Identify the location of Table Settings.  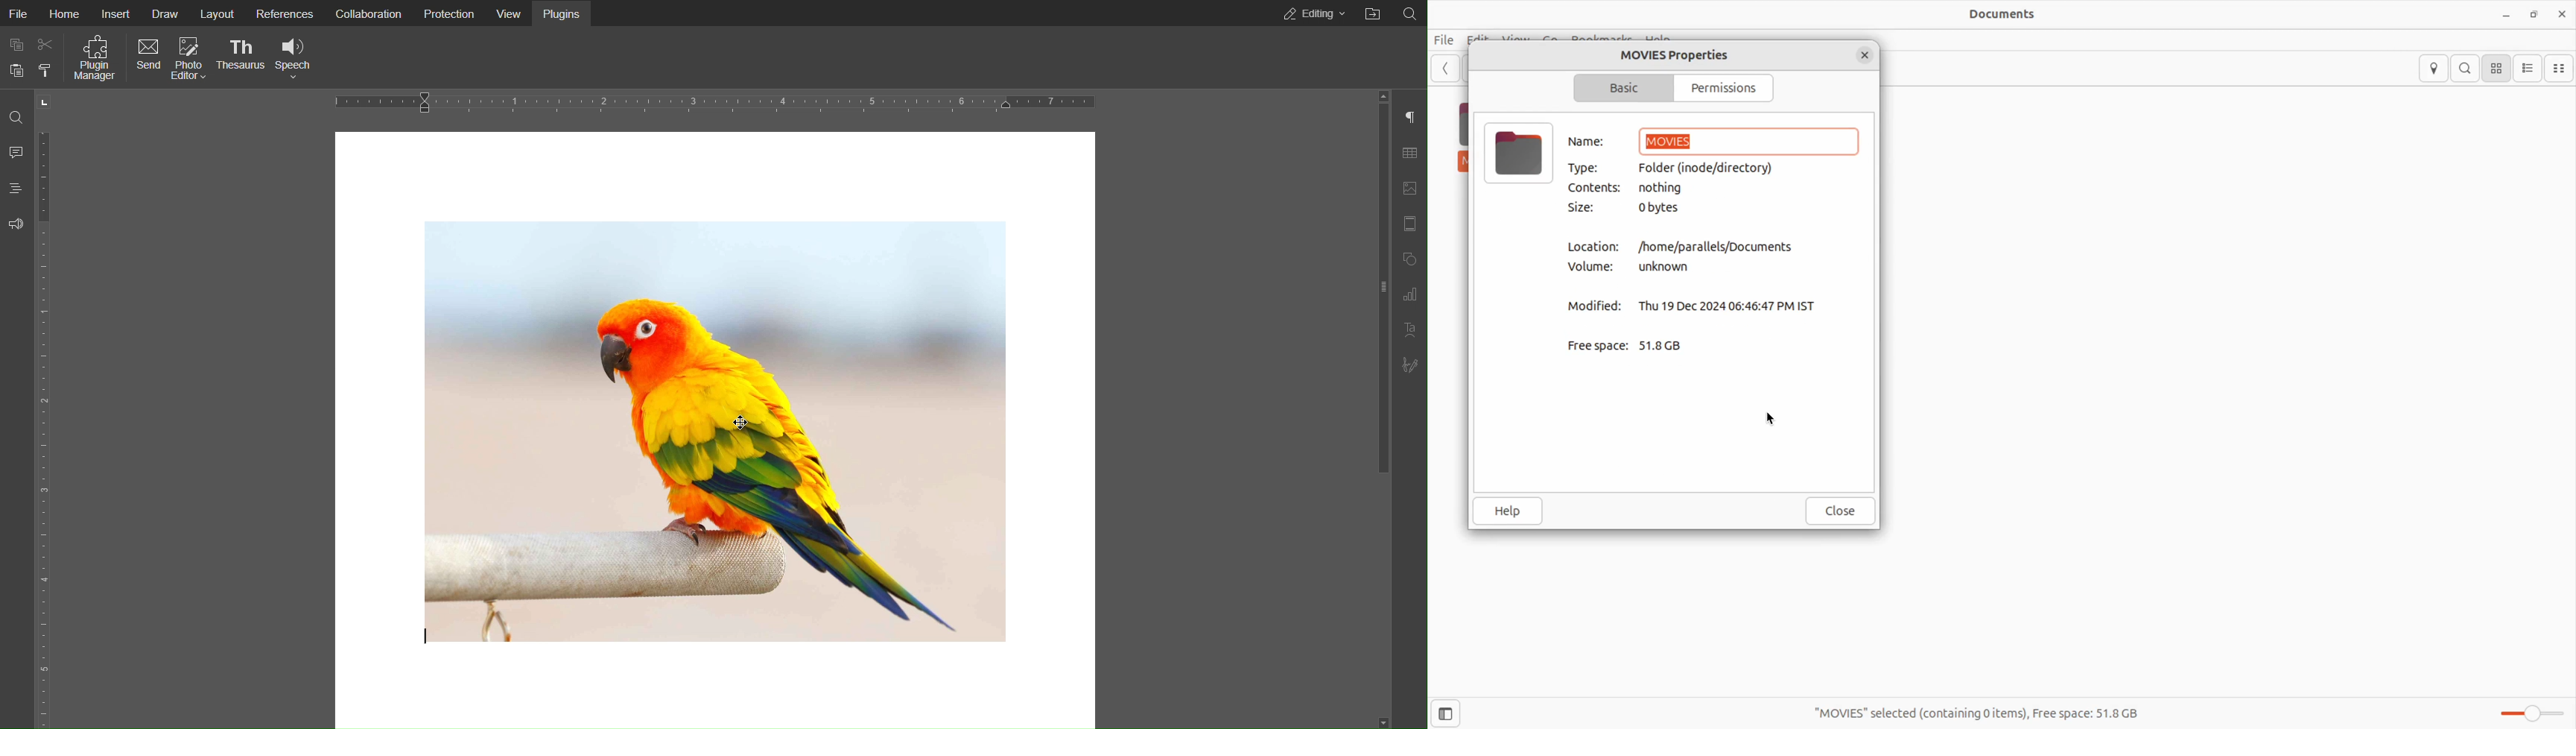
(1409, 153).